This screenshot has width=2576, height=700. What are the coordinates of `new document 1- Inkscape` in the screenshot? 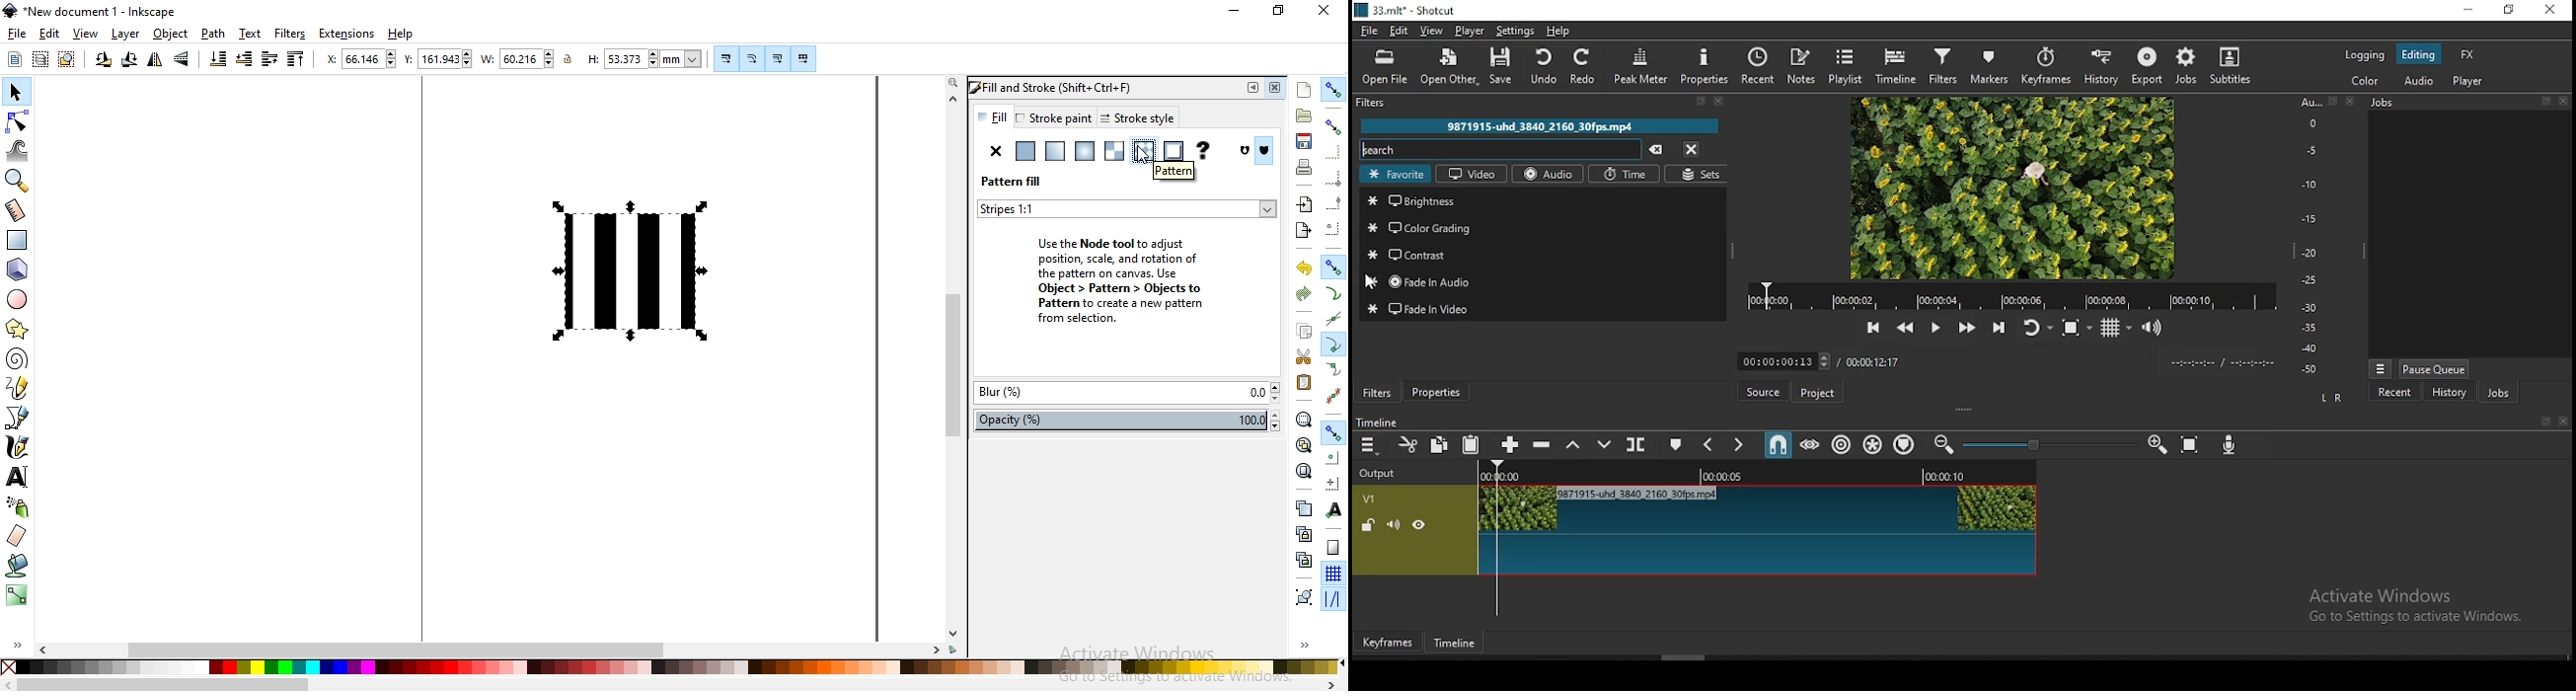 It's located at (97, 12).